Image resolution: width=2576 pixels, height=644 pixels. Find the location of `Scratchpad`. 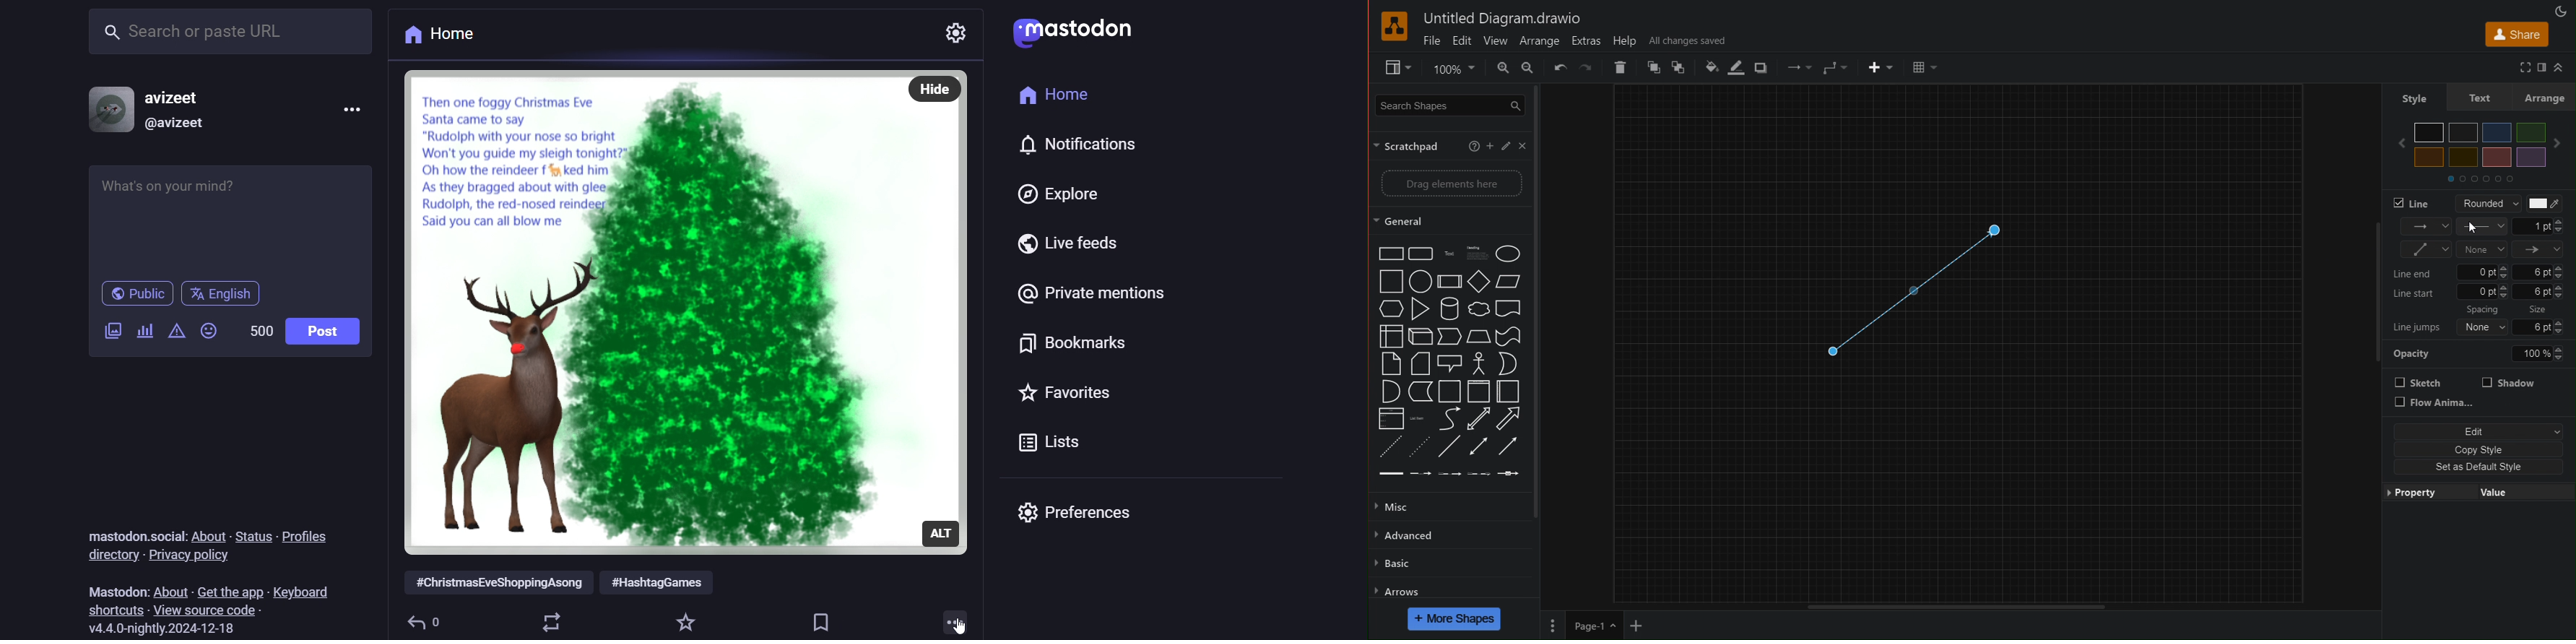

Scratchpad is located at coordinates (1411, 145).